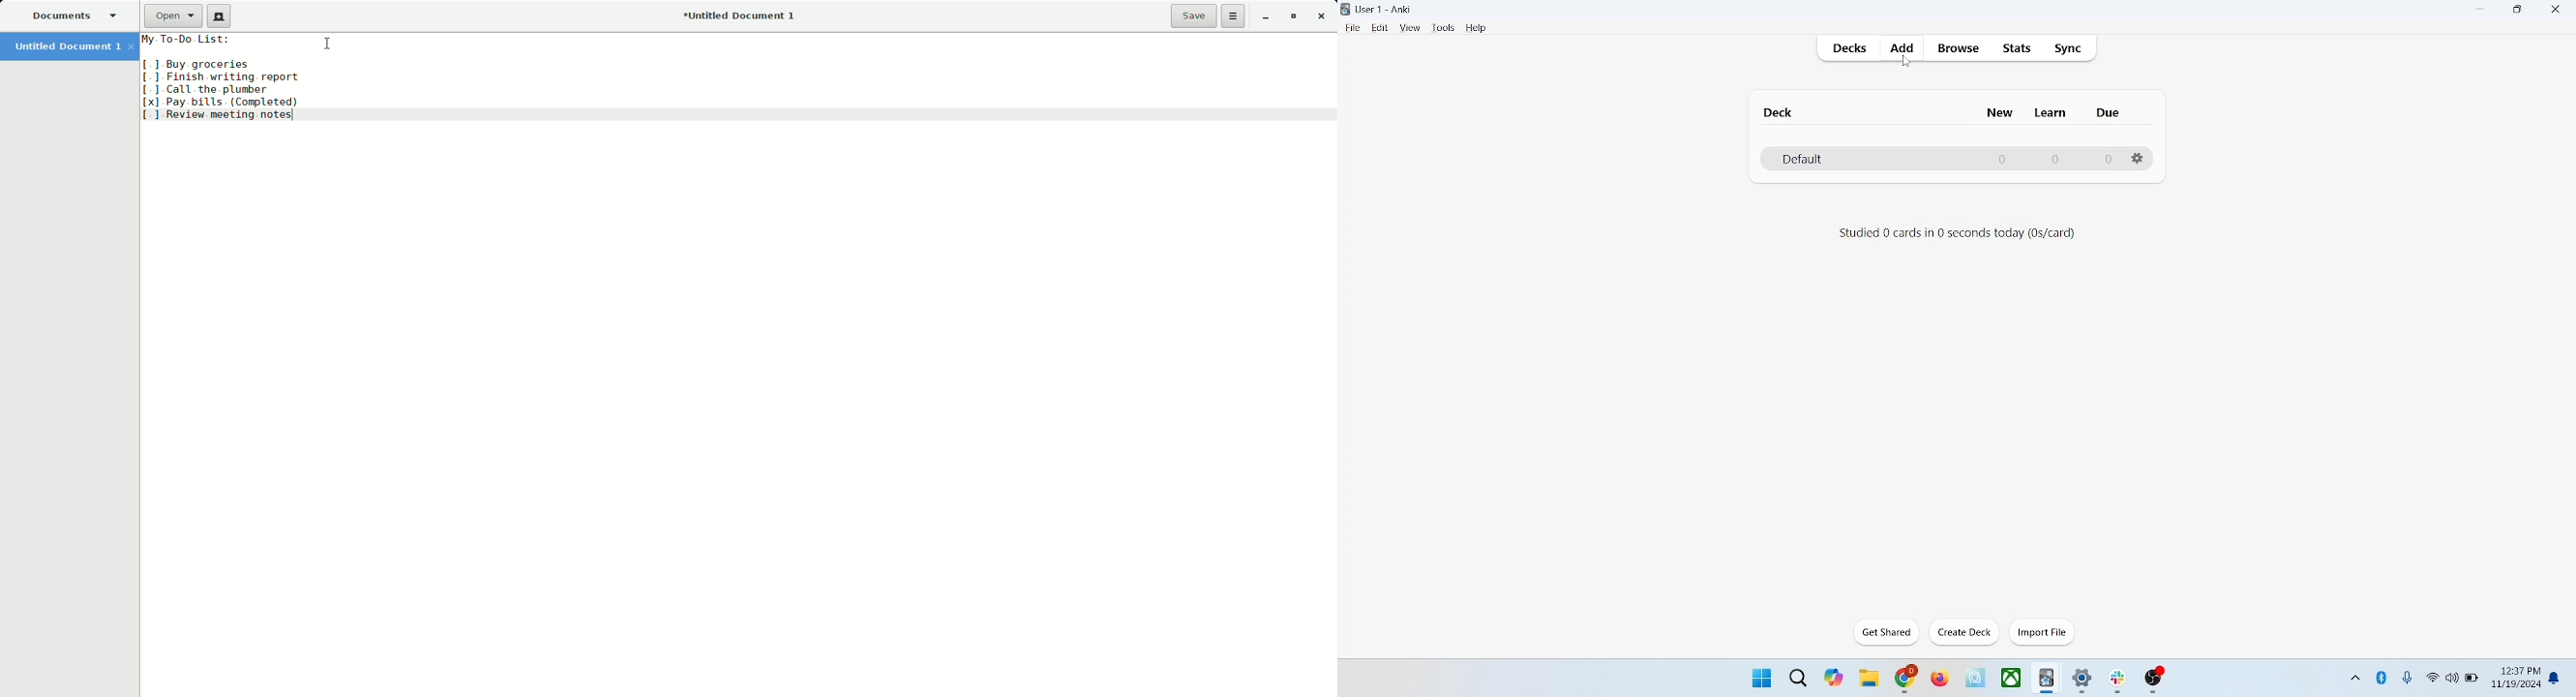 Image resolution: width=2576 pixels, height=700 pixels. What do you see at coordinates (1799, 677) in the screenshot?
I see `search` at bounding box center [1799, 677].